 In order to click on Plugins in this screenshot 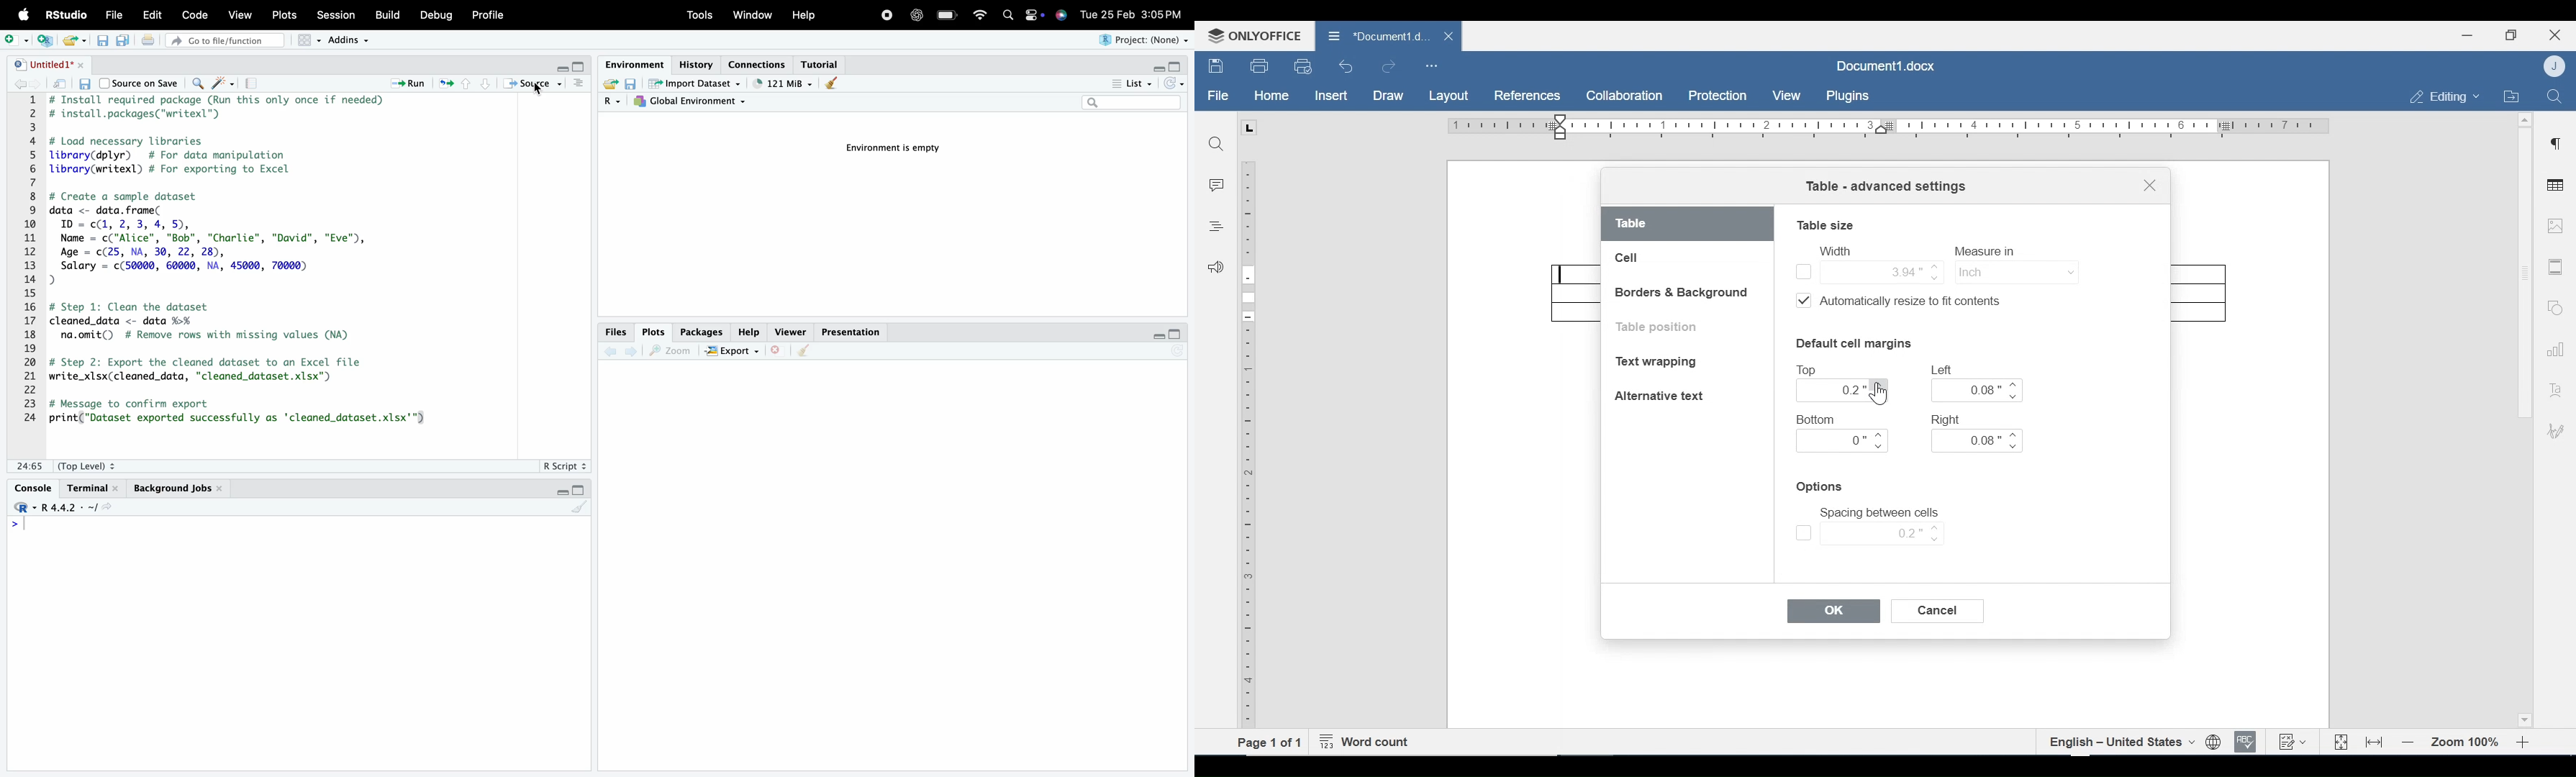, I will do `click(1846, 96)`.